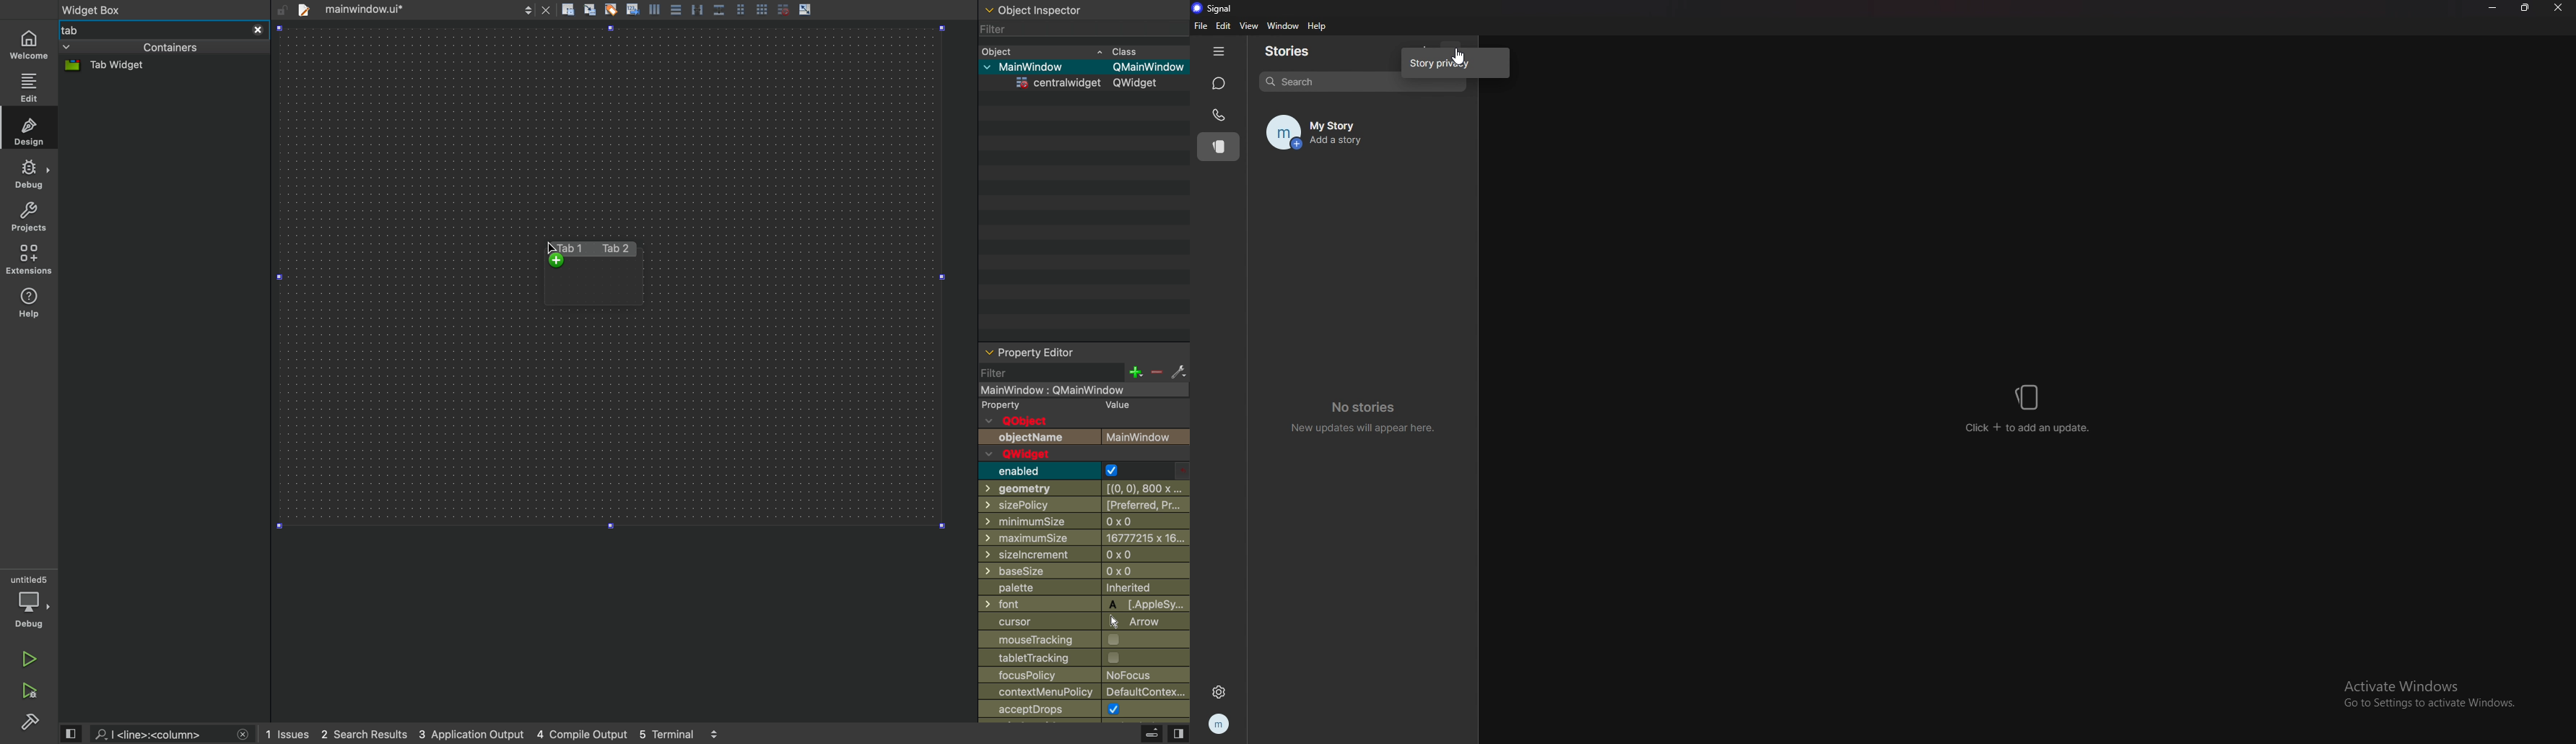 Image resolution: width=2576 pixels, height=756 pixels. Describe the element at coordinates (2525, 8) in the screenshot. I see `resize` at that location.